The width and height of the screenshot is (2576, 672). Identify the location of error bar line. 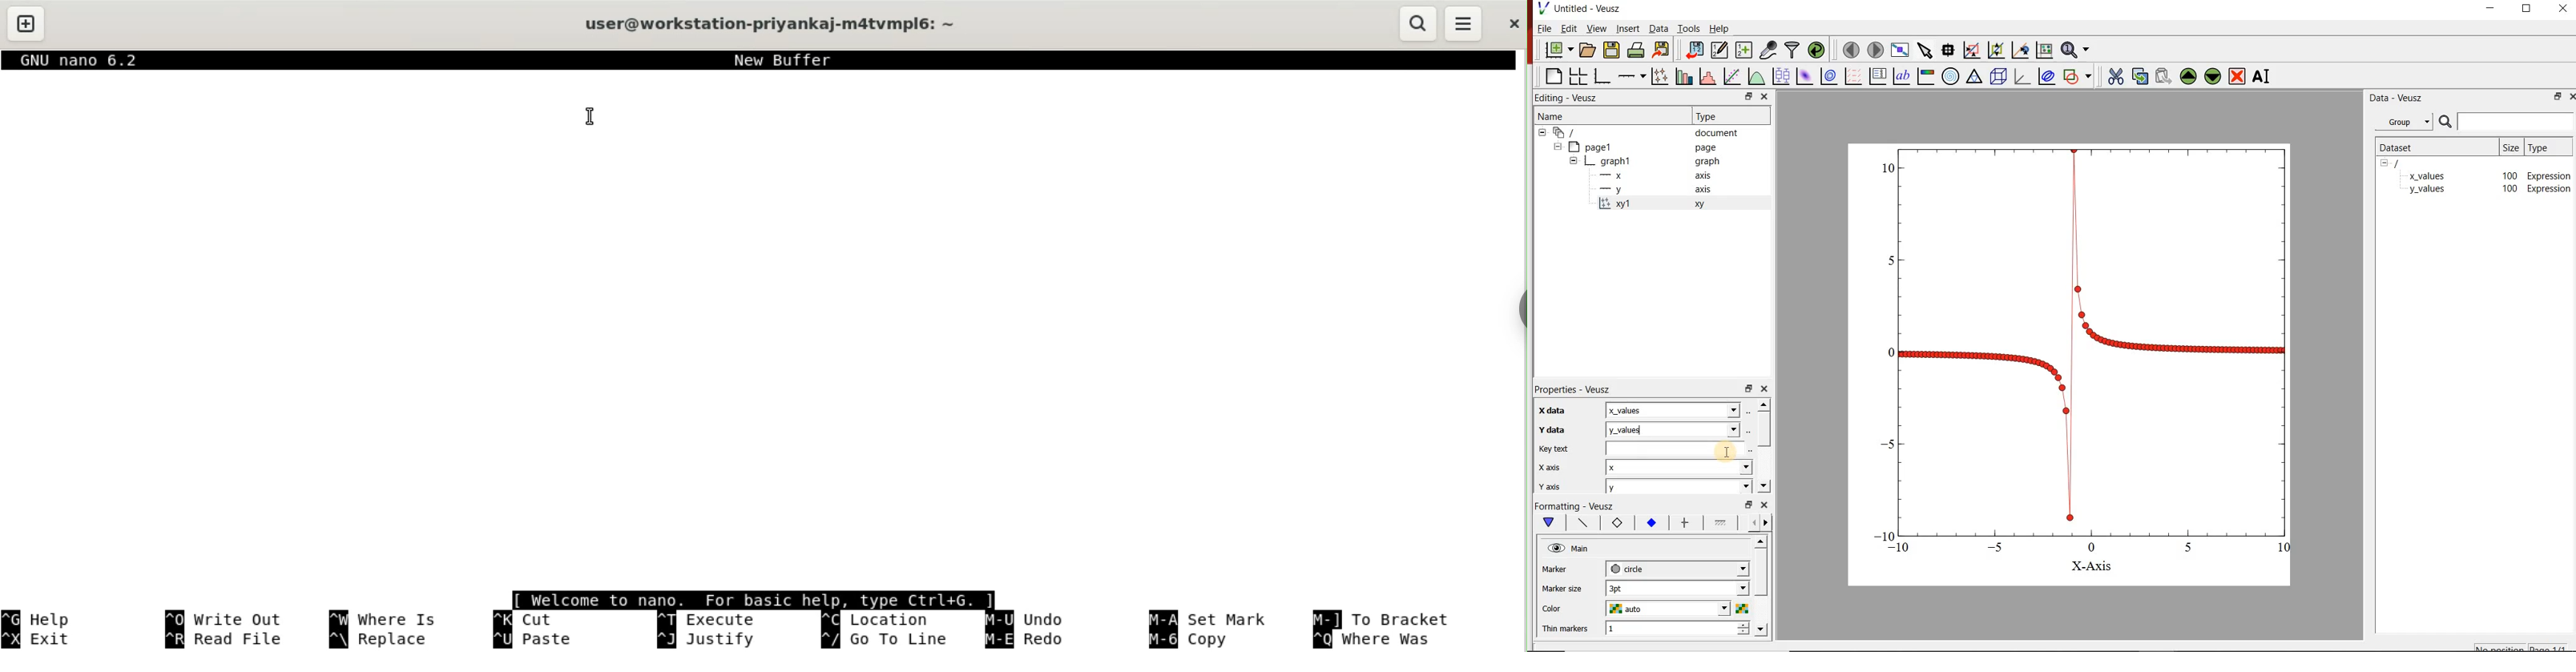
(1688, 523).